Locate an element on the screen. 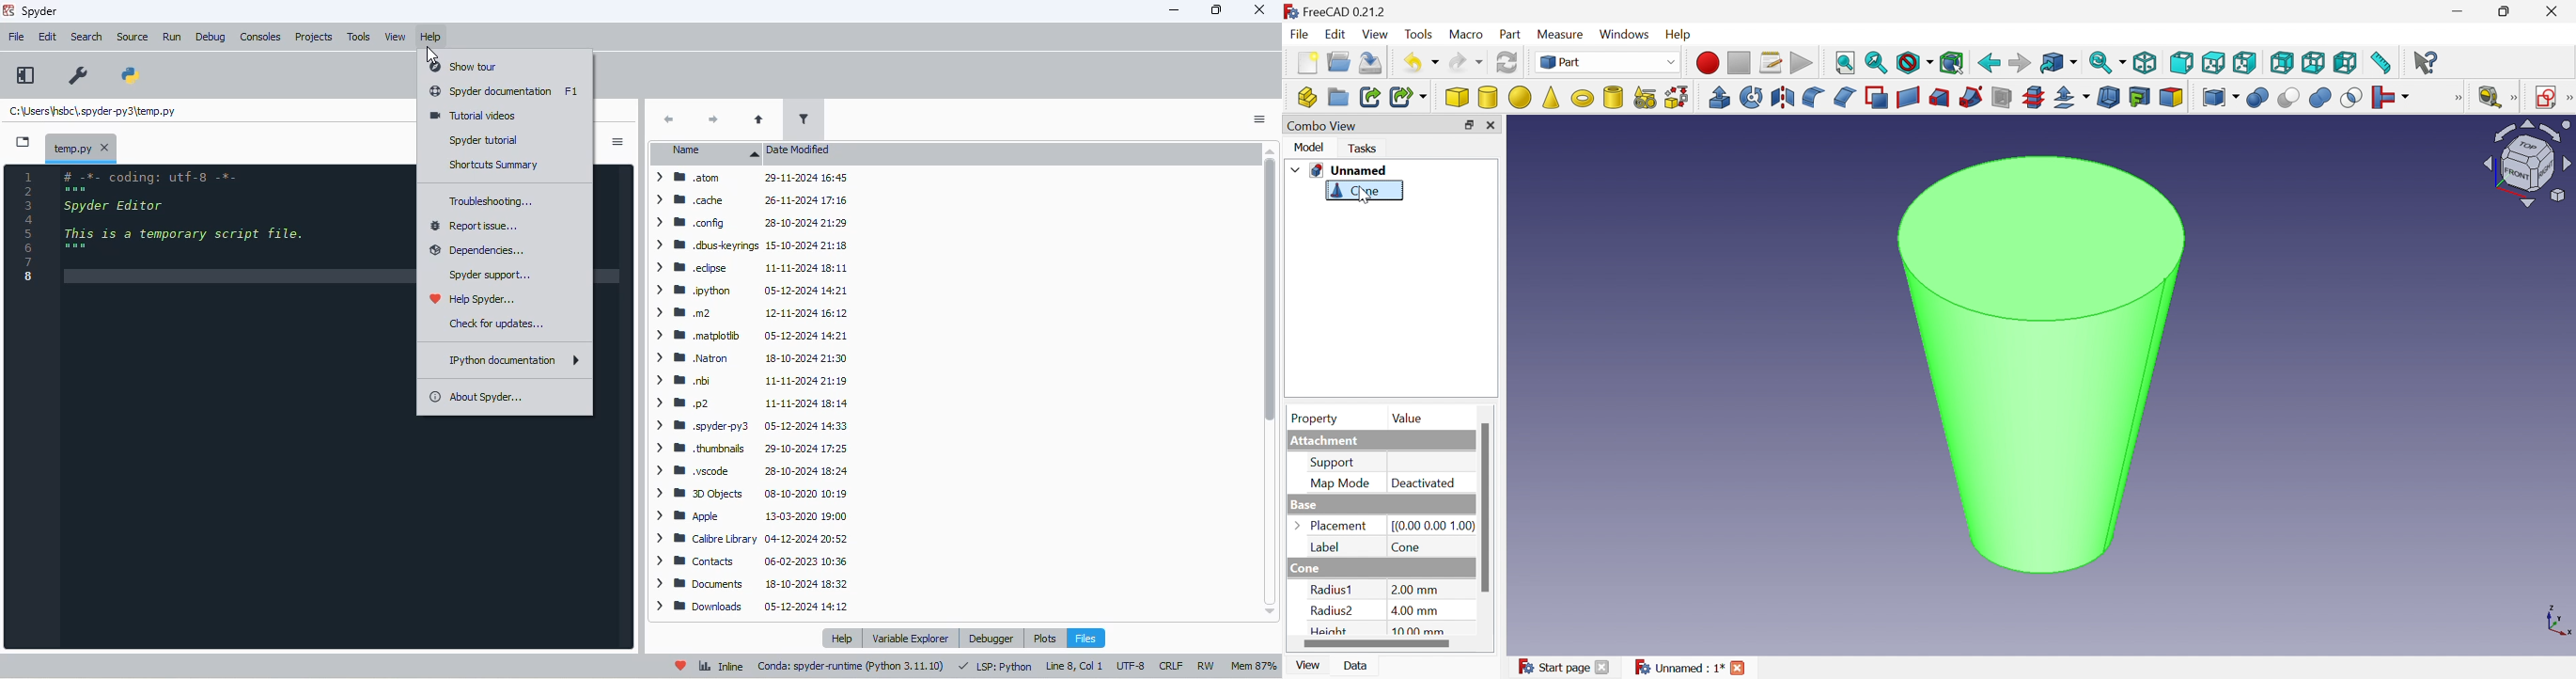  files is located at coordinates (1086, 639).